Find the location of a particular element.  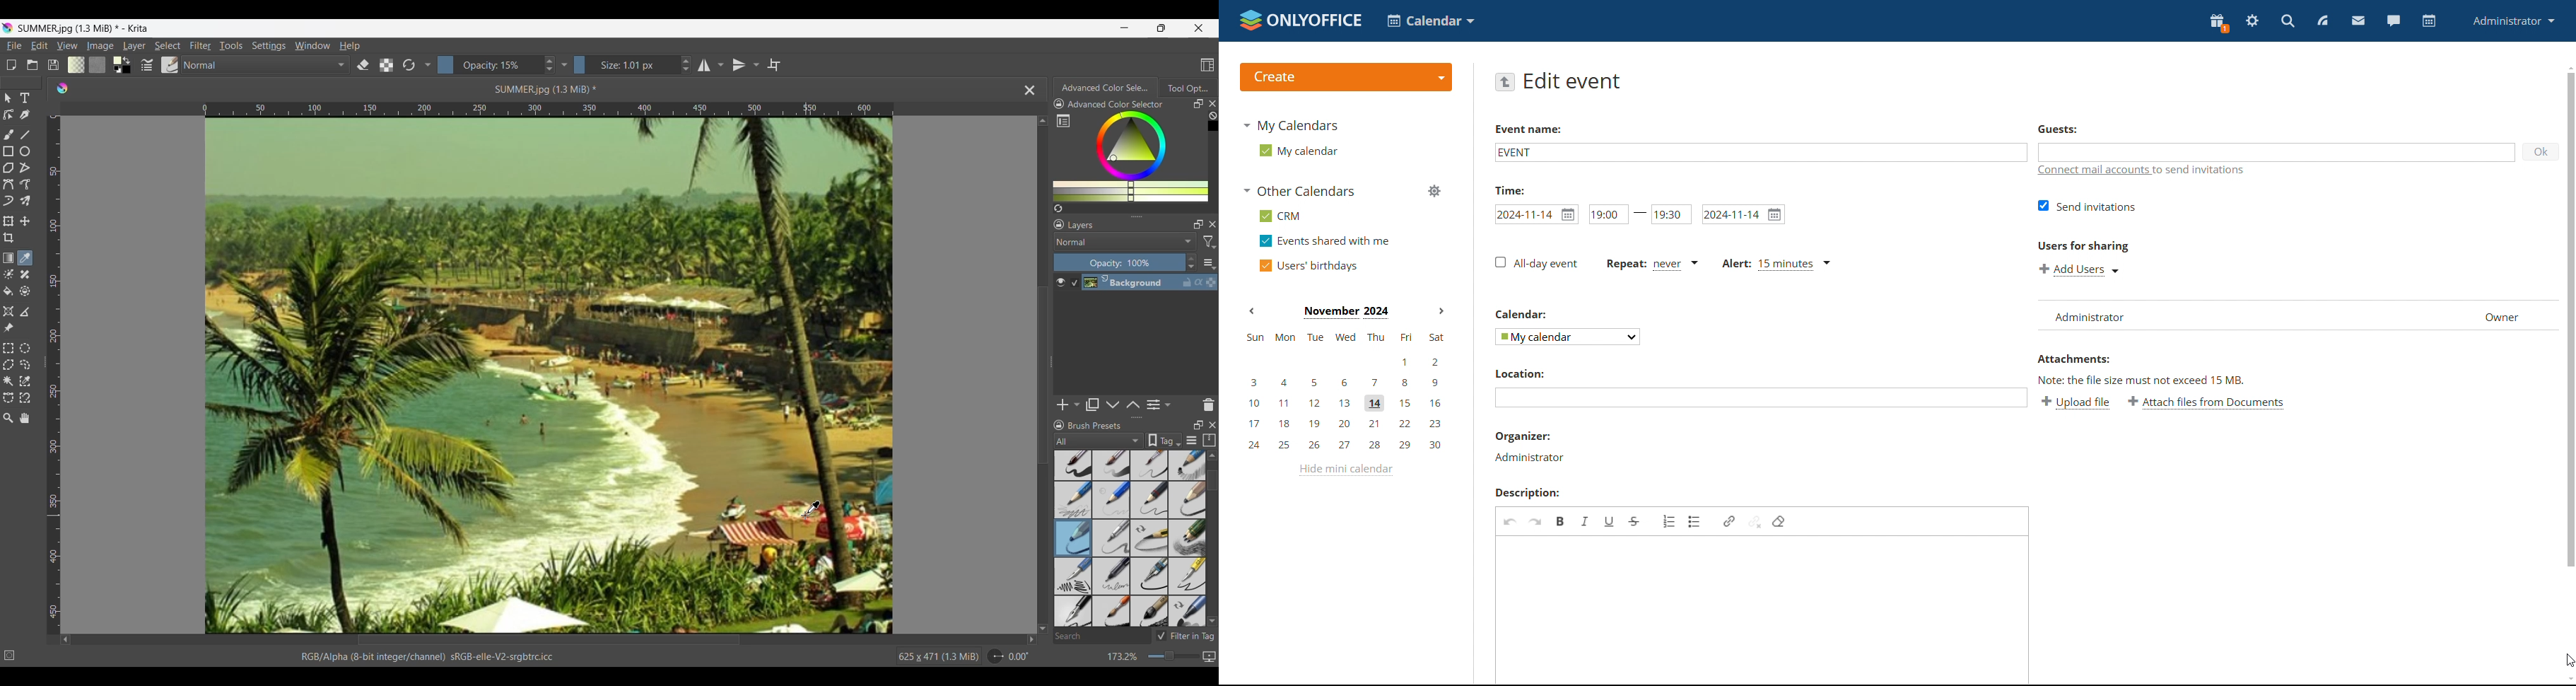

Horizontal scale is located at coordinates (548, 109).